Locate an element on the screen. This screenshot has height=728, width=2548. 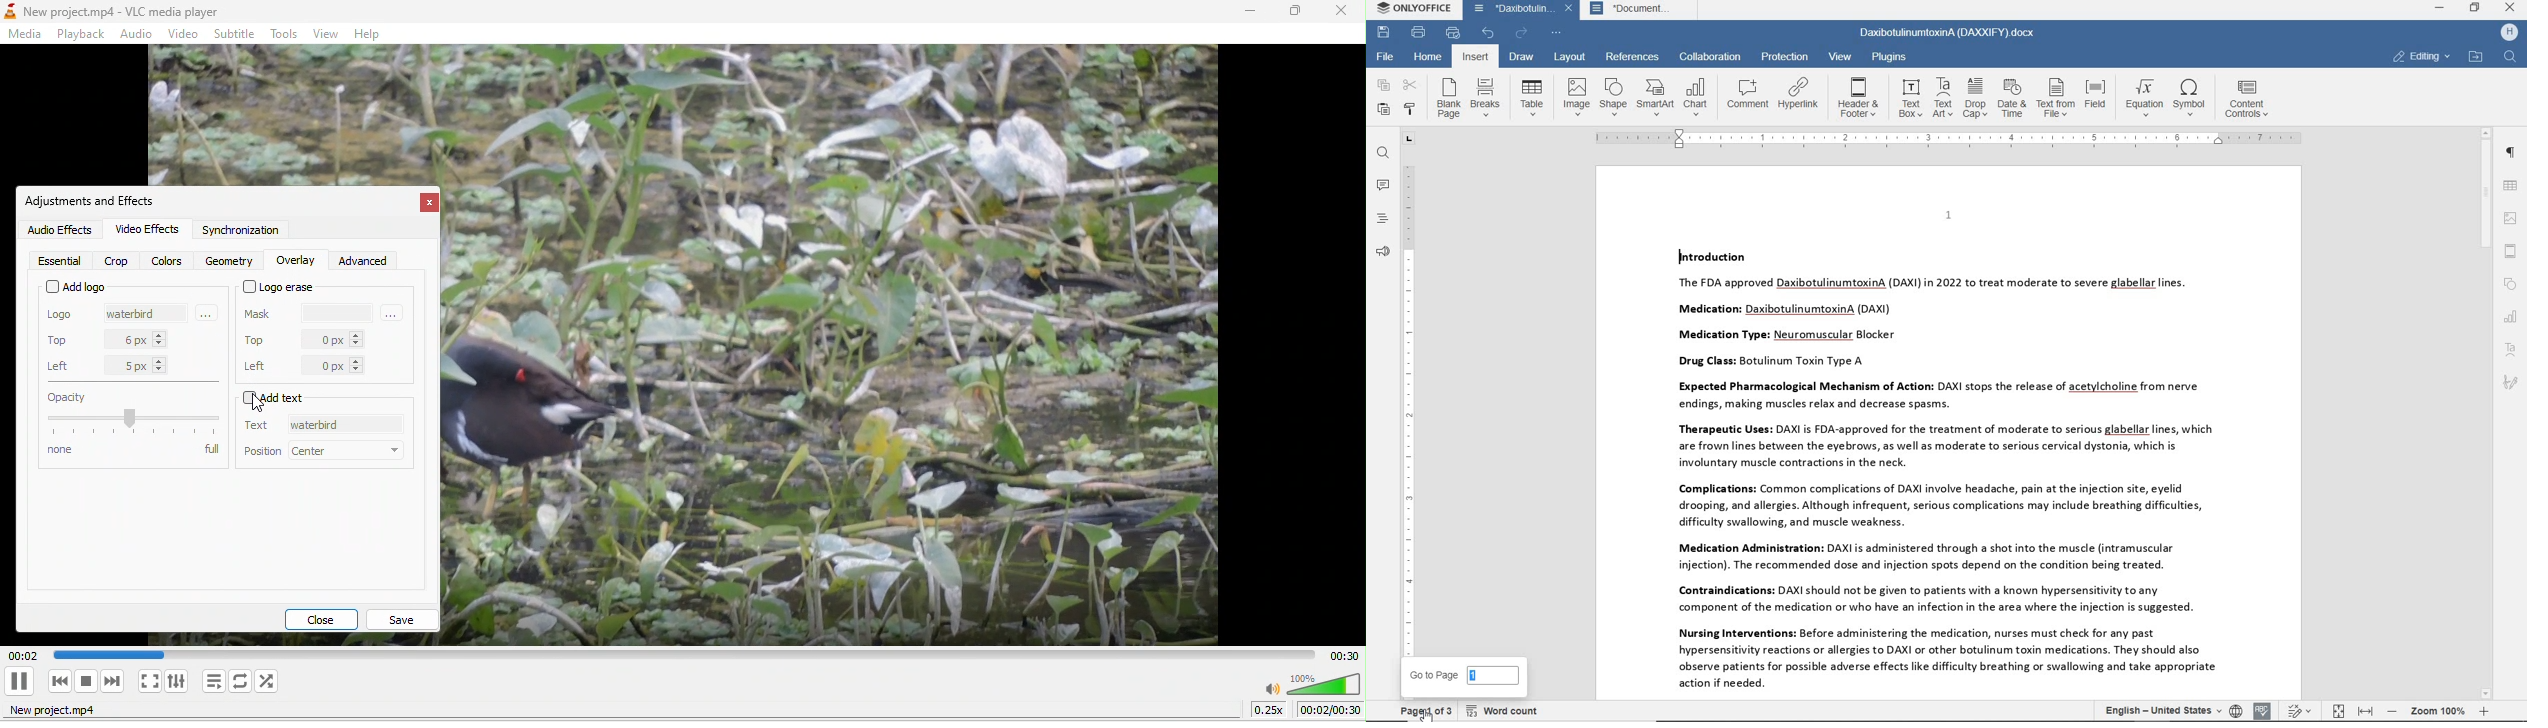
maximize is located at coordinates (1290, 14).